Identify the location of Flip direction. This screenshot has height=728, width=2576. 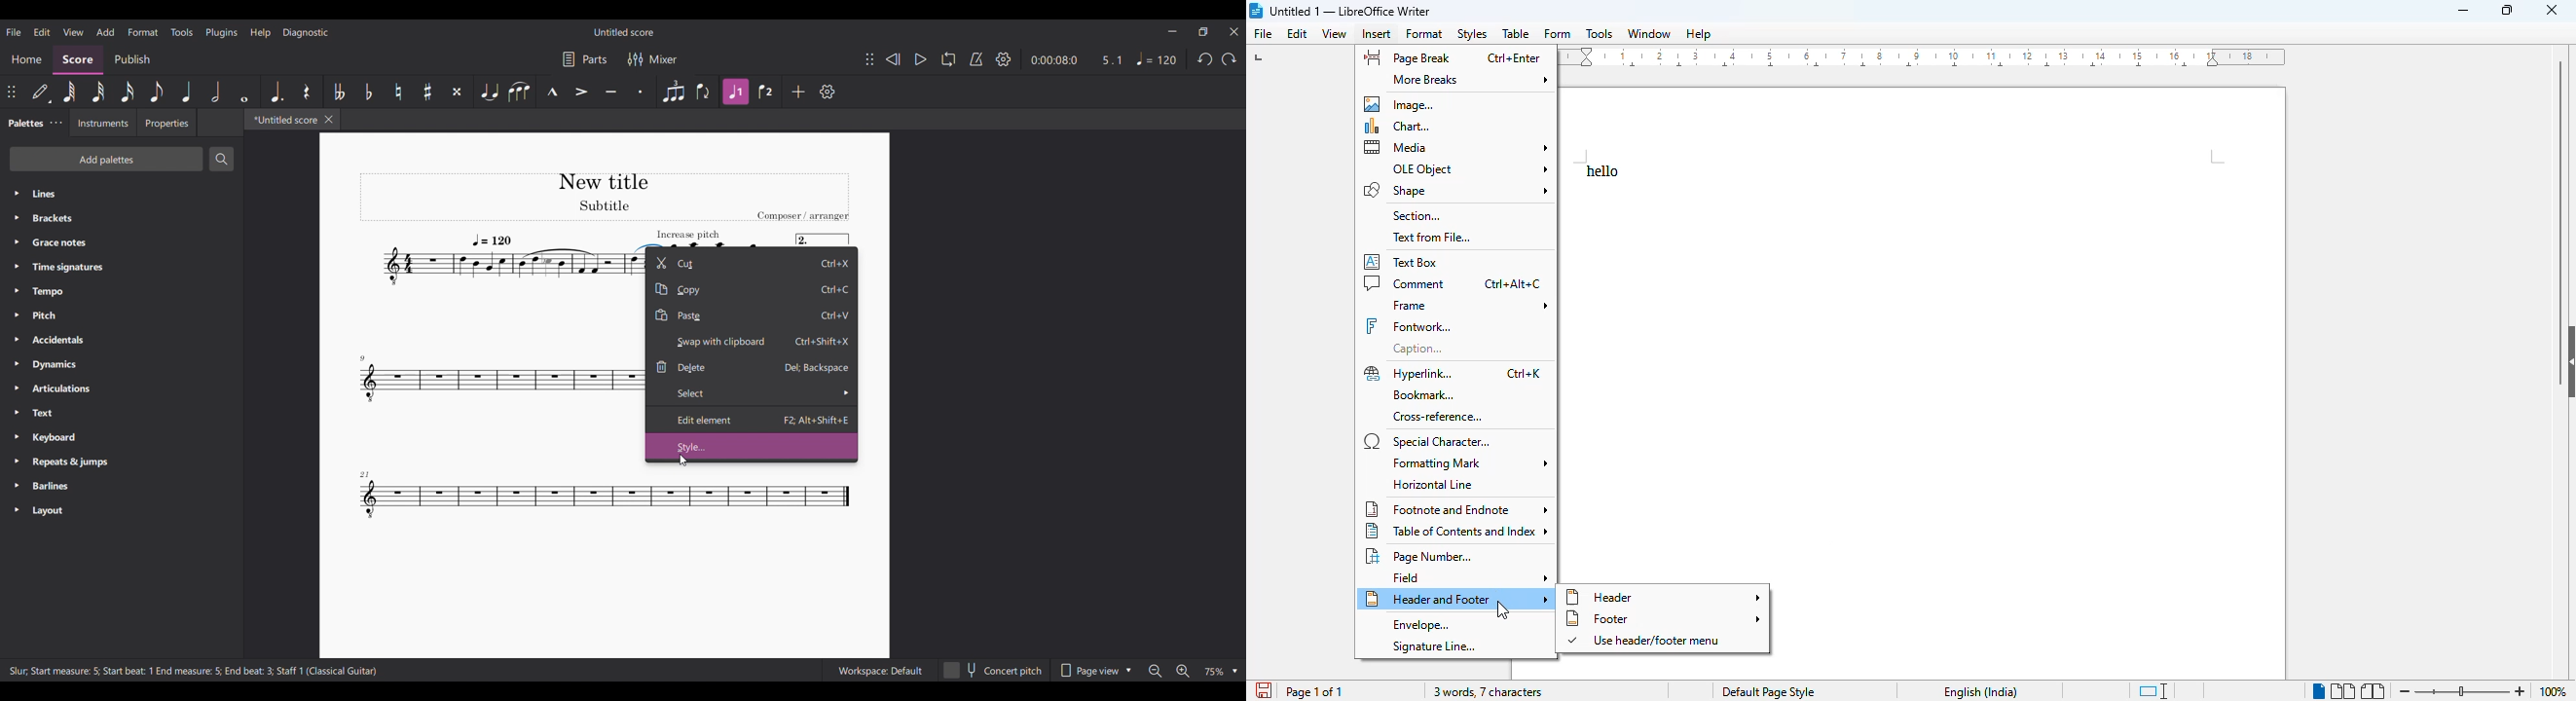
(704, 92).